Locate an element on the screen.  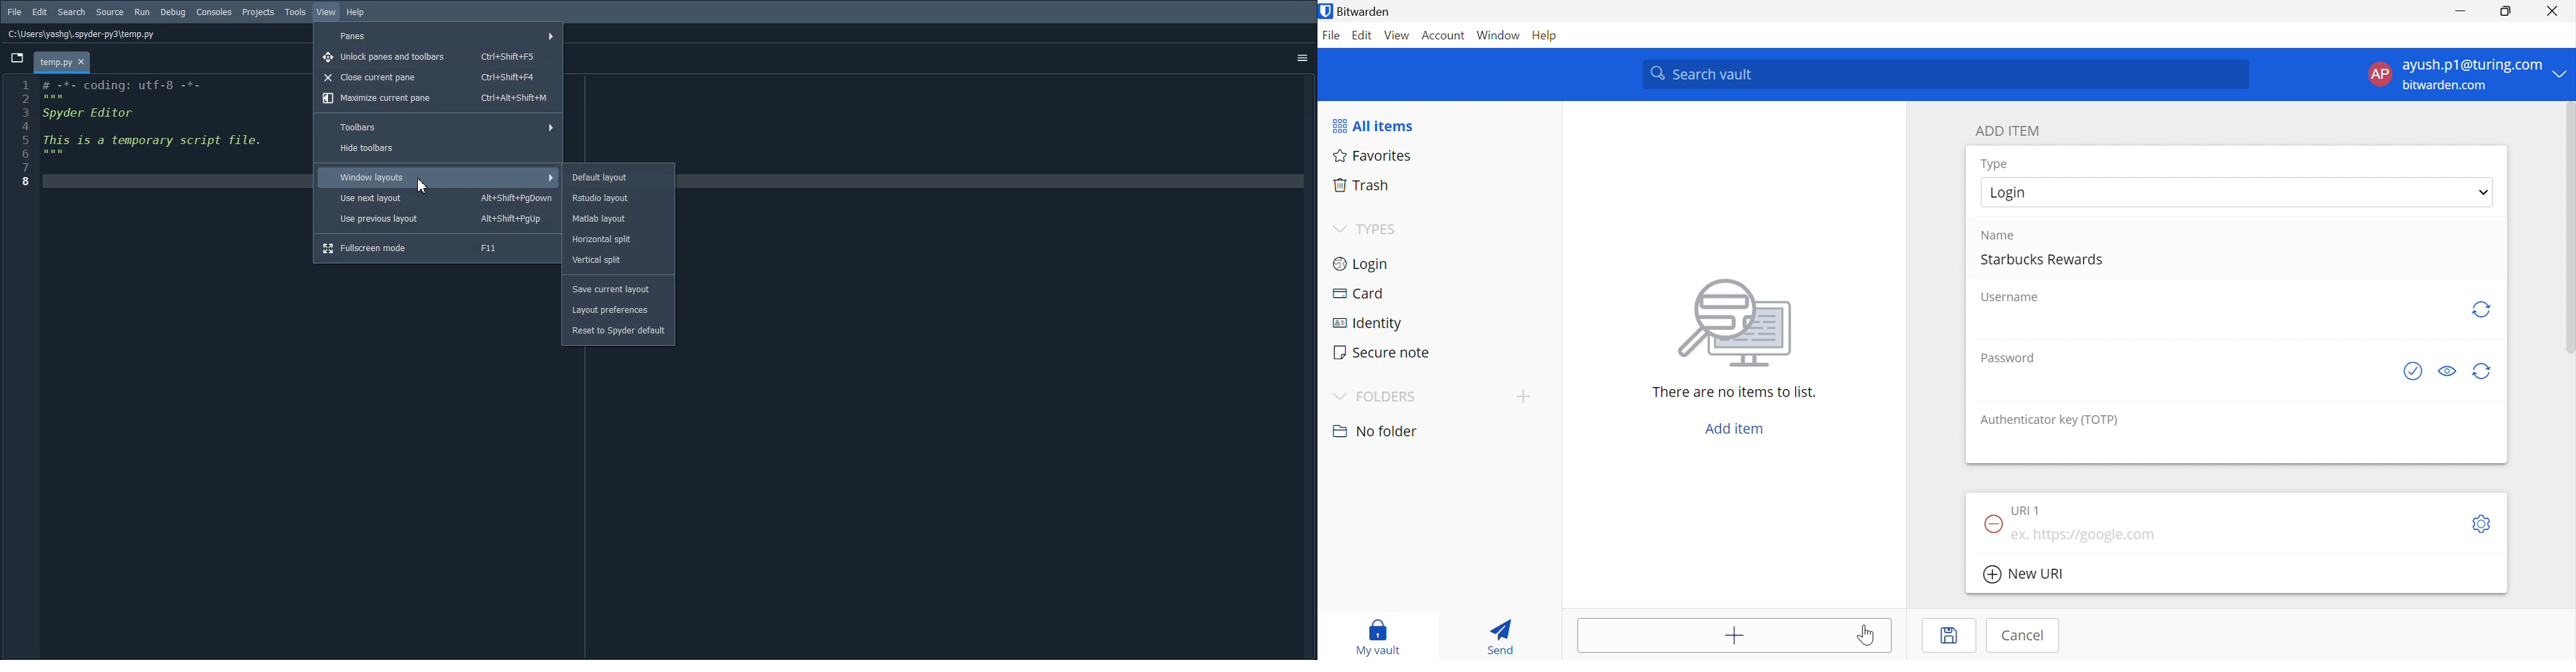
Maximize current pane is located at coordinates (439, 98).